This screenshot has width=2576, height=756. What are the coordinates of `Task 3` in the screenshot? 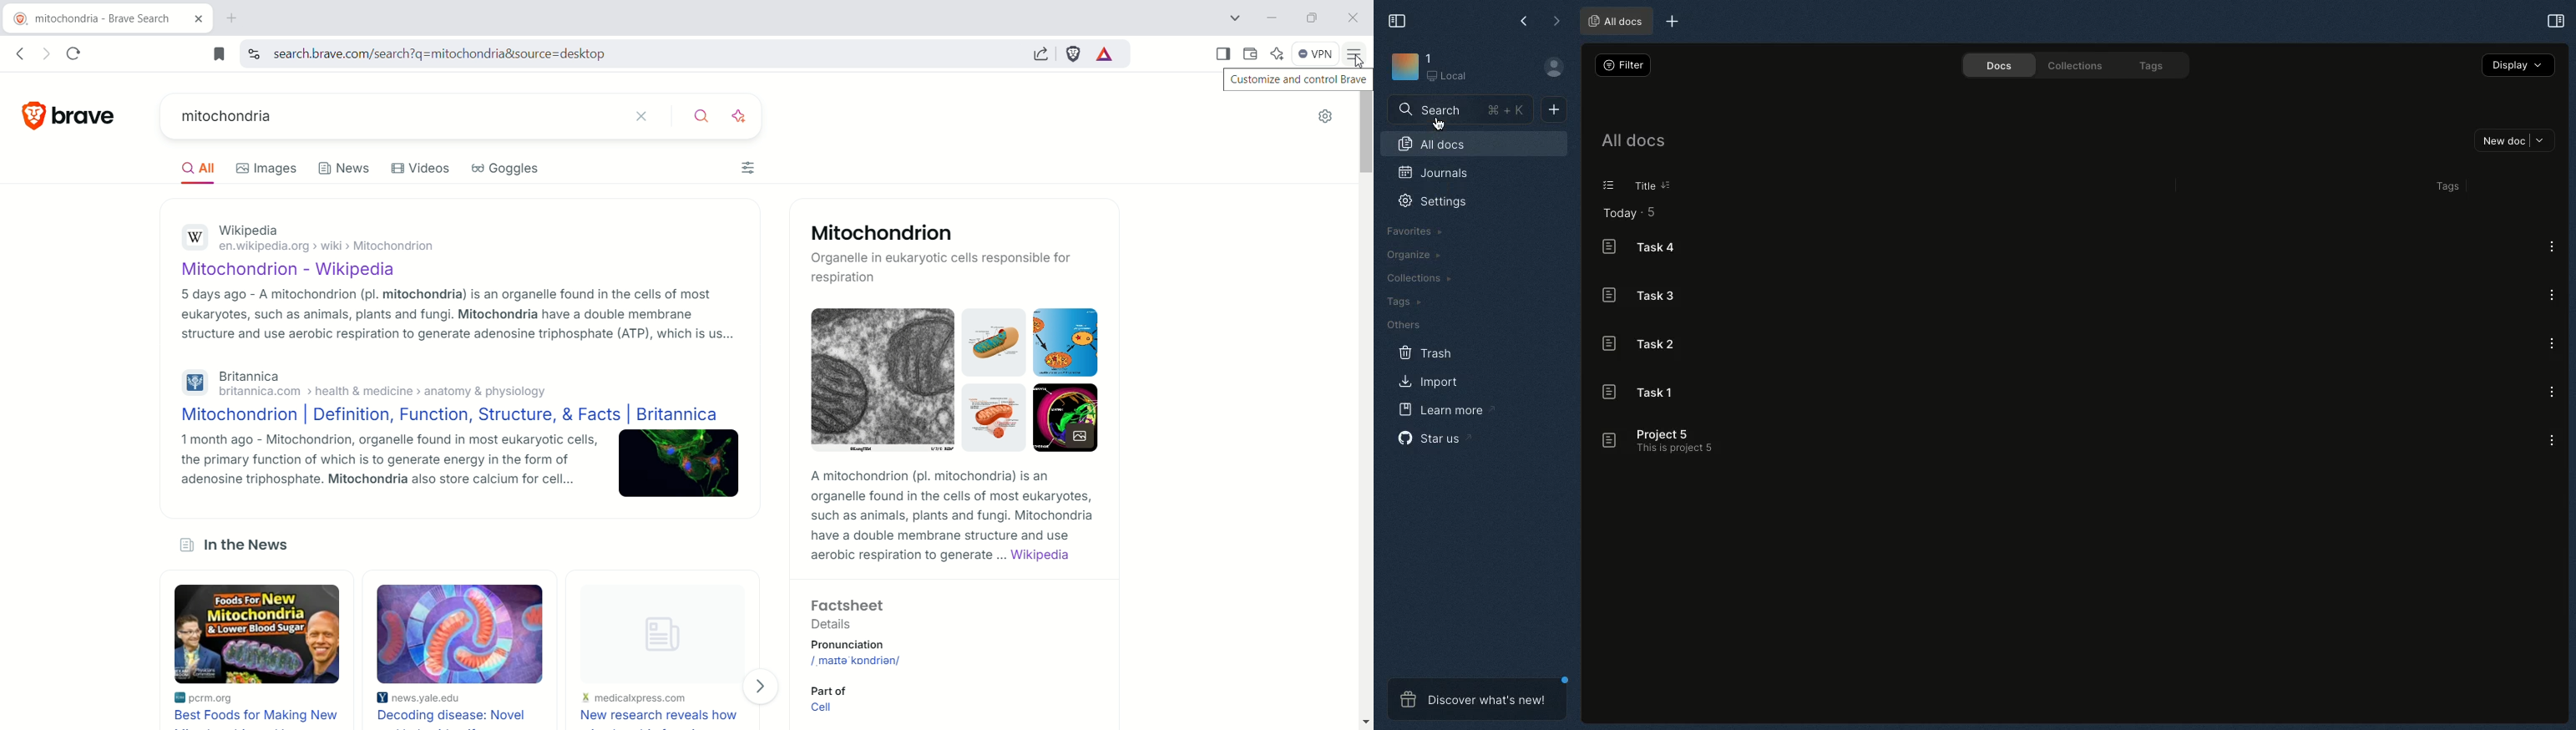 It's located at (1635, 293).